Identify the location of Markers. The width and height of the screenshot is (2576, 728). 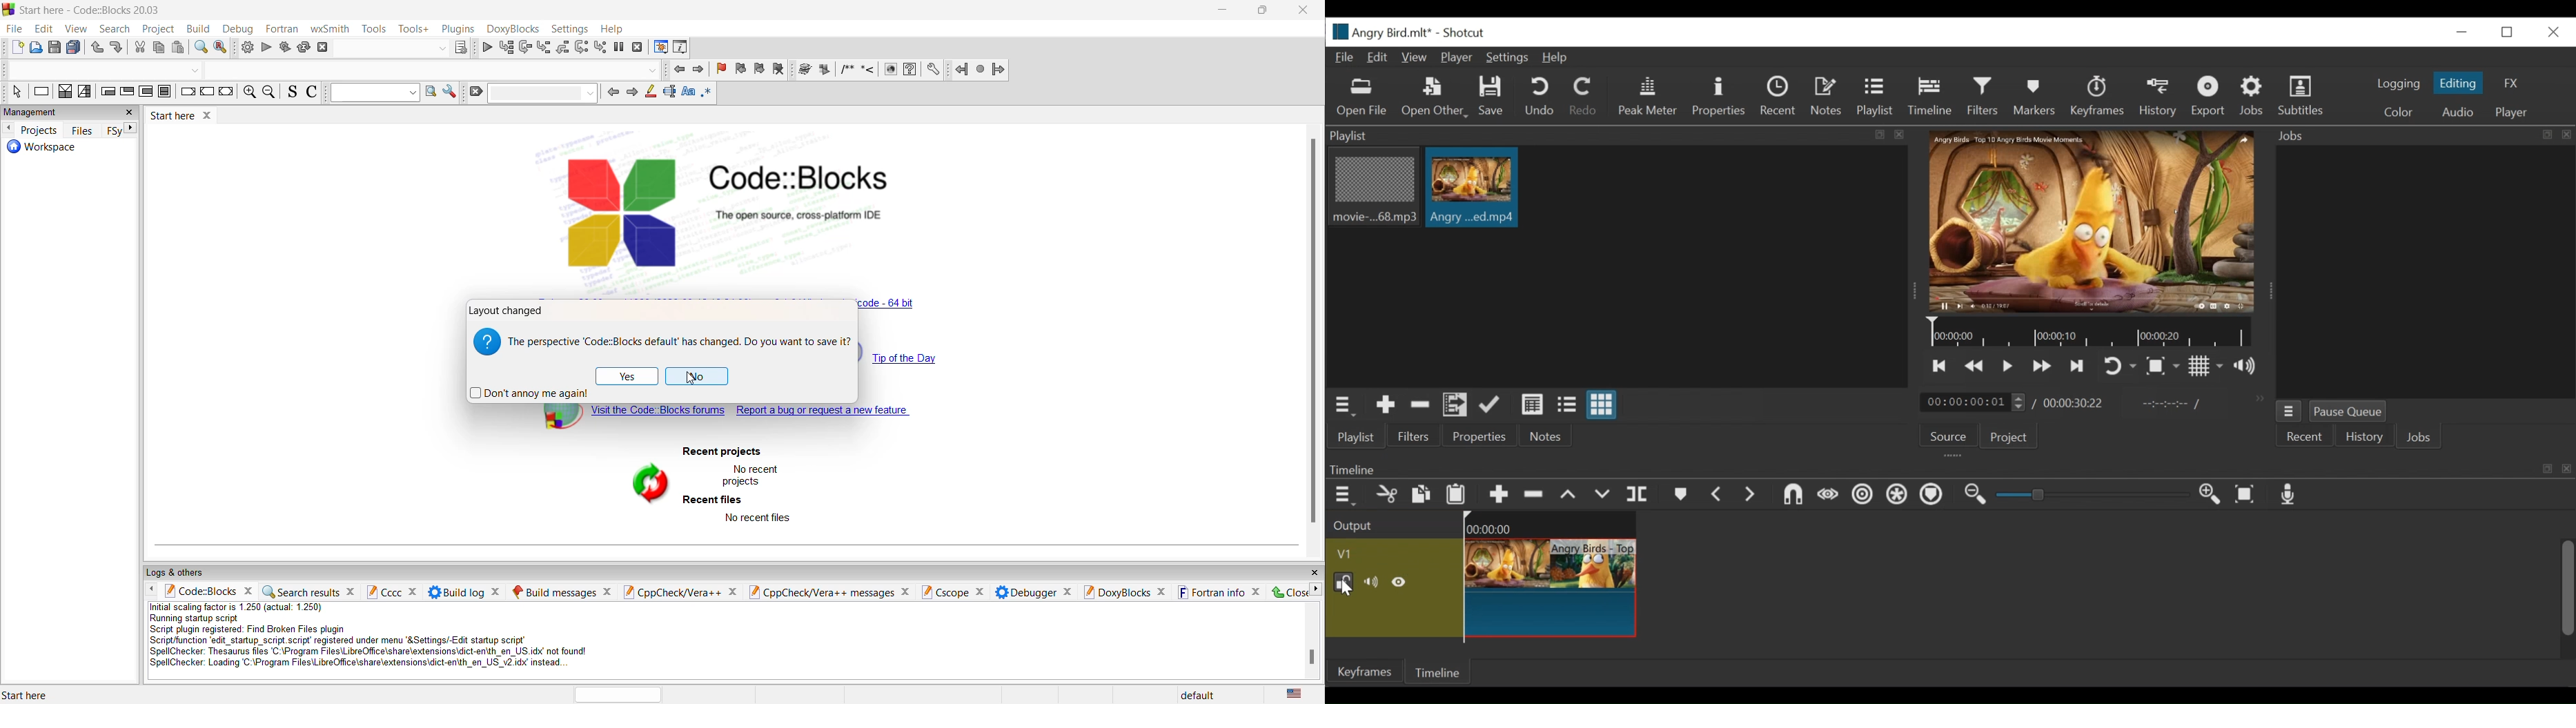
(2032, 97).